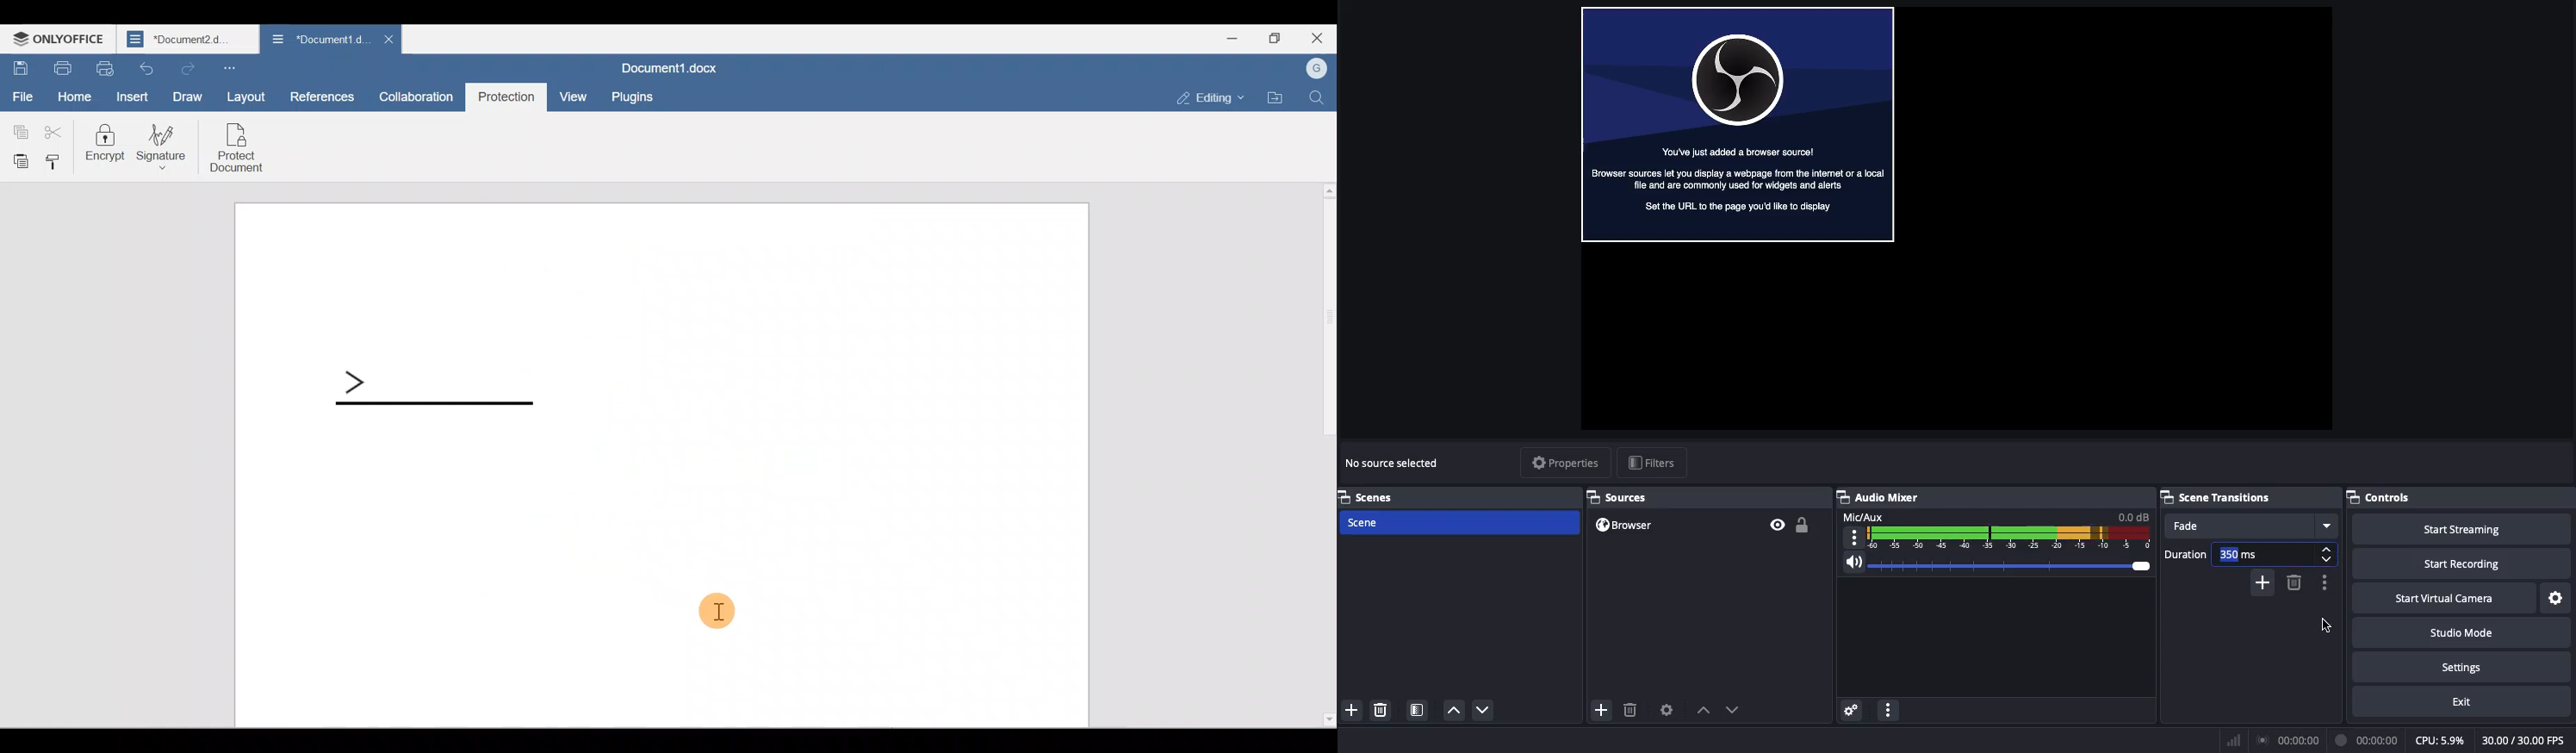 The height and width of the screenshot is (756, 2576). What do you see at coordinates (632, 97) in the screenshot?
I see `Plugins` at bounding box center [632, 97].